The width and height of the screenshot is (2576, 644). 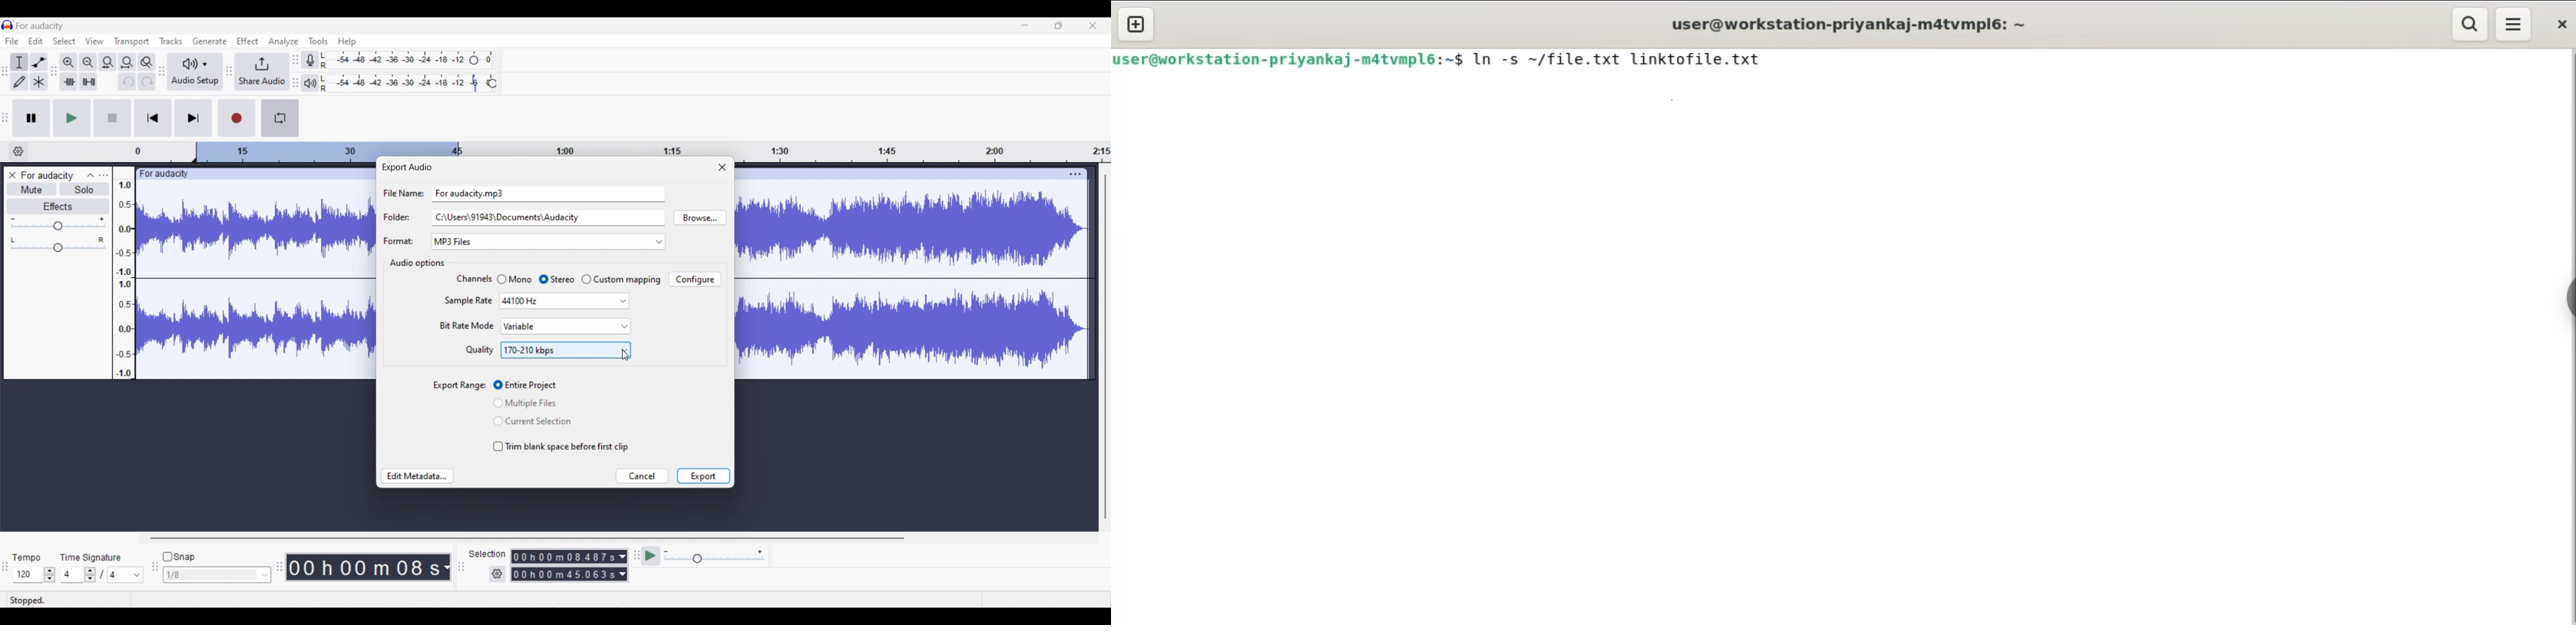 What do you see at coordinates (621, 280) in the screenshot?
I see `Toggle for Custom mapping` at bounding box center [621, 280].